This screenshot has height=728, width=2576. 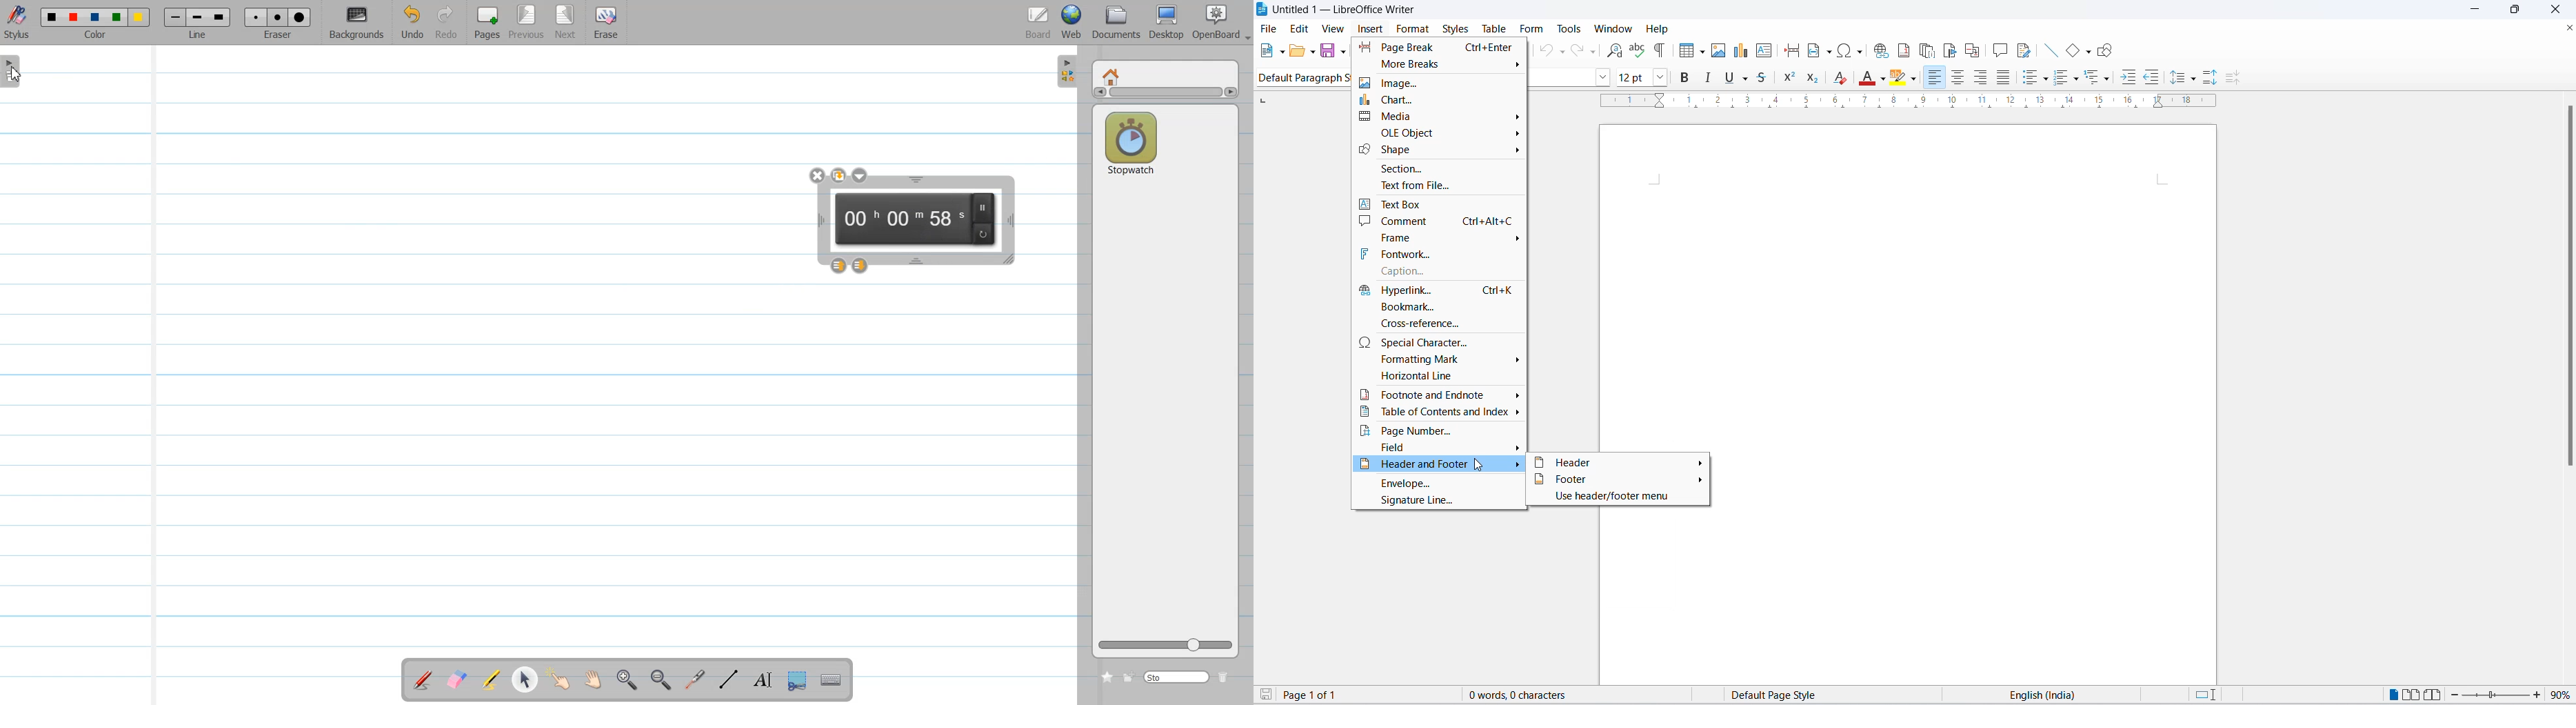 I want to click on Virtual laser pointer, so click(x=696, y=680).